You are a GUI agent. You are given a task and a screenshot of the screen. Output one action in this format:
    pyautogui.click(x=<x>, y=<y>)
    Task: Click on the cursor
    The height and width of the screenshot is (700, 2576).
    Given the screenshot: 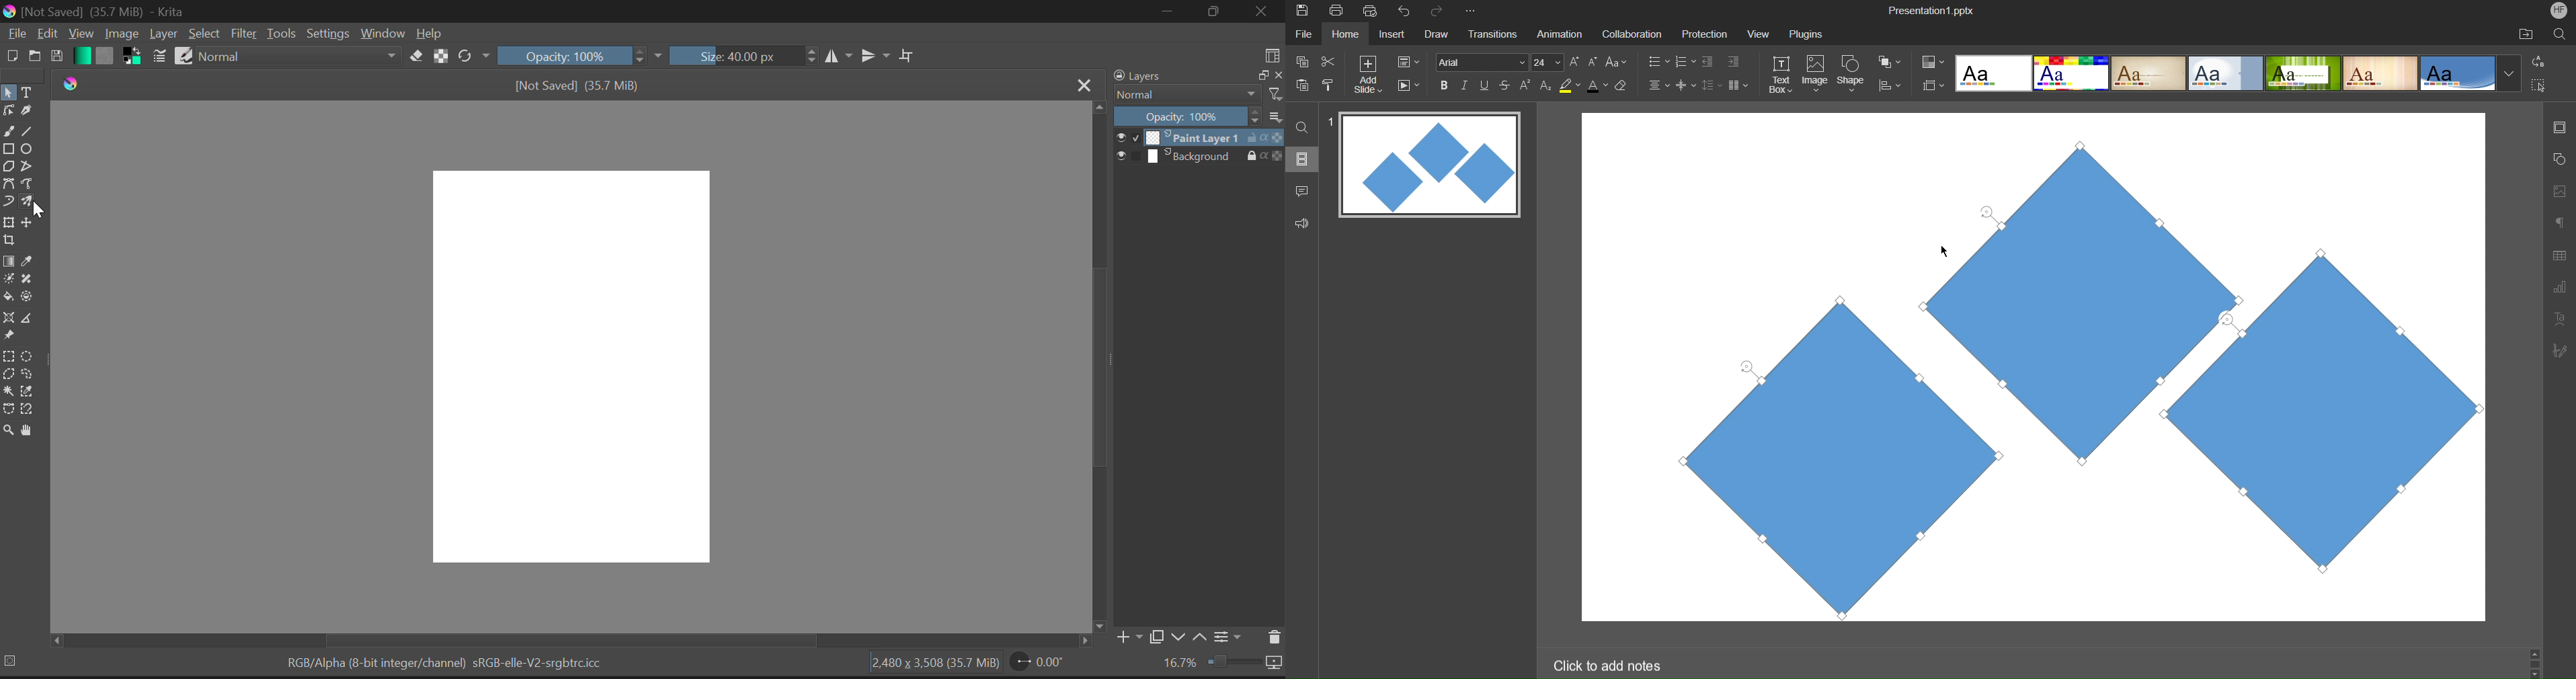 What is the action you would take?
    pyautogui.click(x=40, y=212)
    